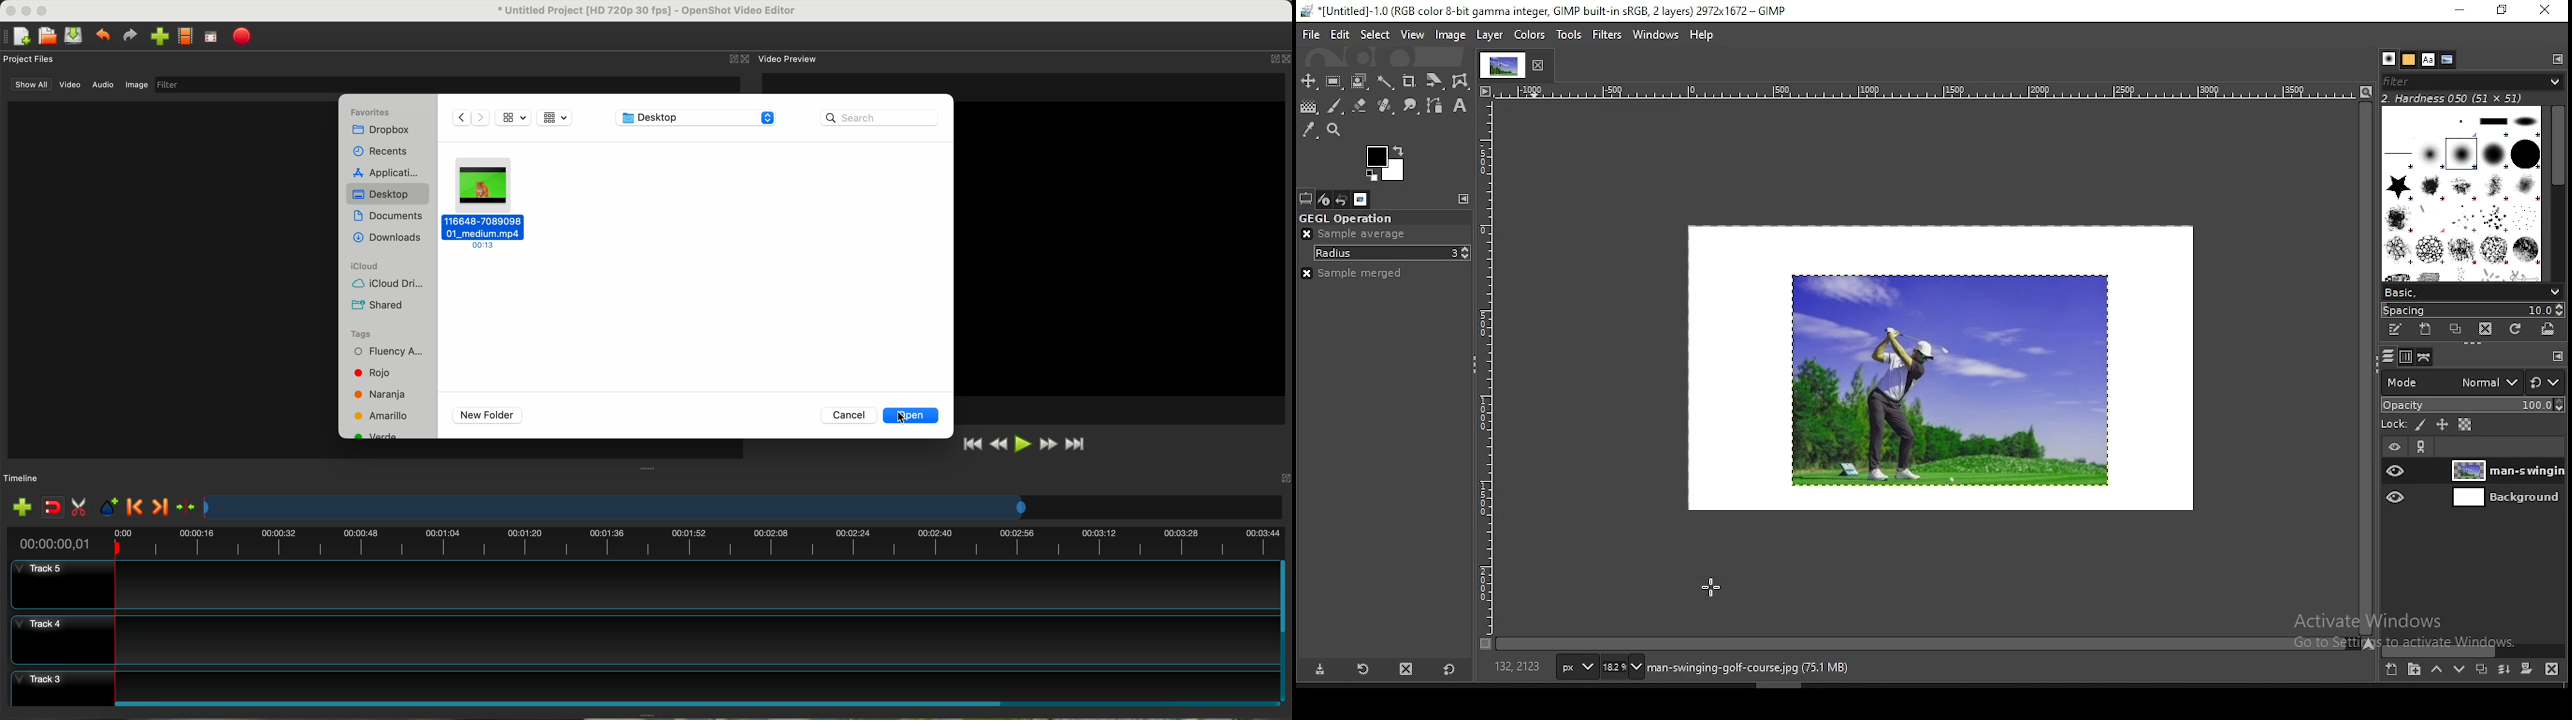 This screenshot has height=728, width=2576. Describe the element at coordinates (378, 305) in the screenshot. I see `shared` at that location.